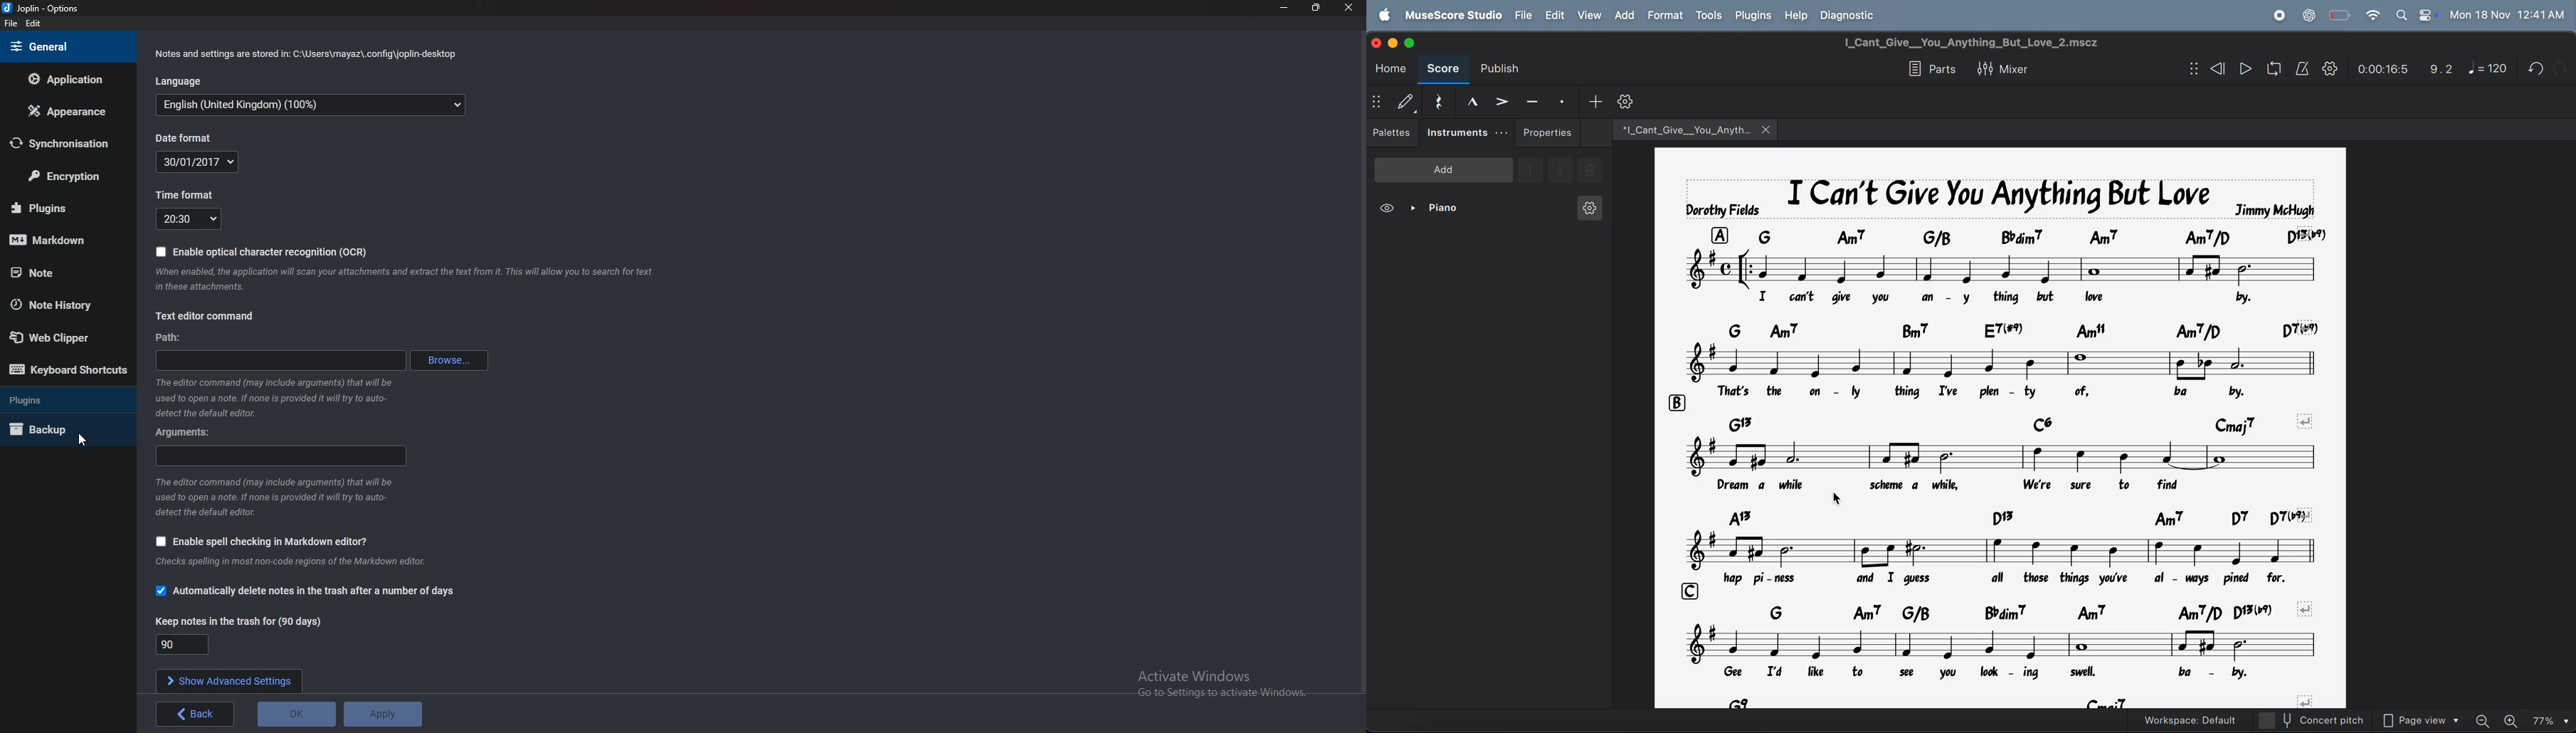  Describe the element at coordinates (1685, 129) in the screenshot. I see `music file` at that location.